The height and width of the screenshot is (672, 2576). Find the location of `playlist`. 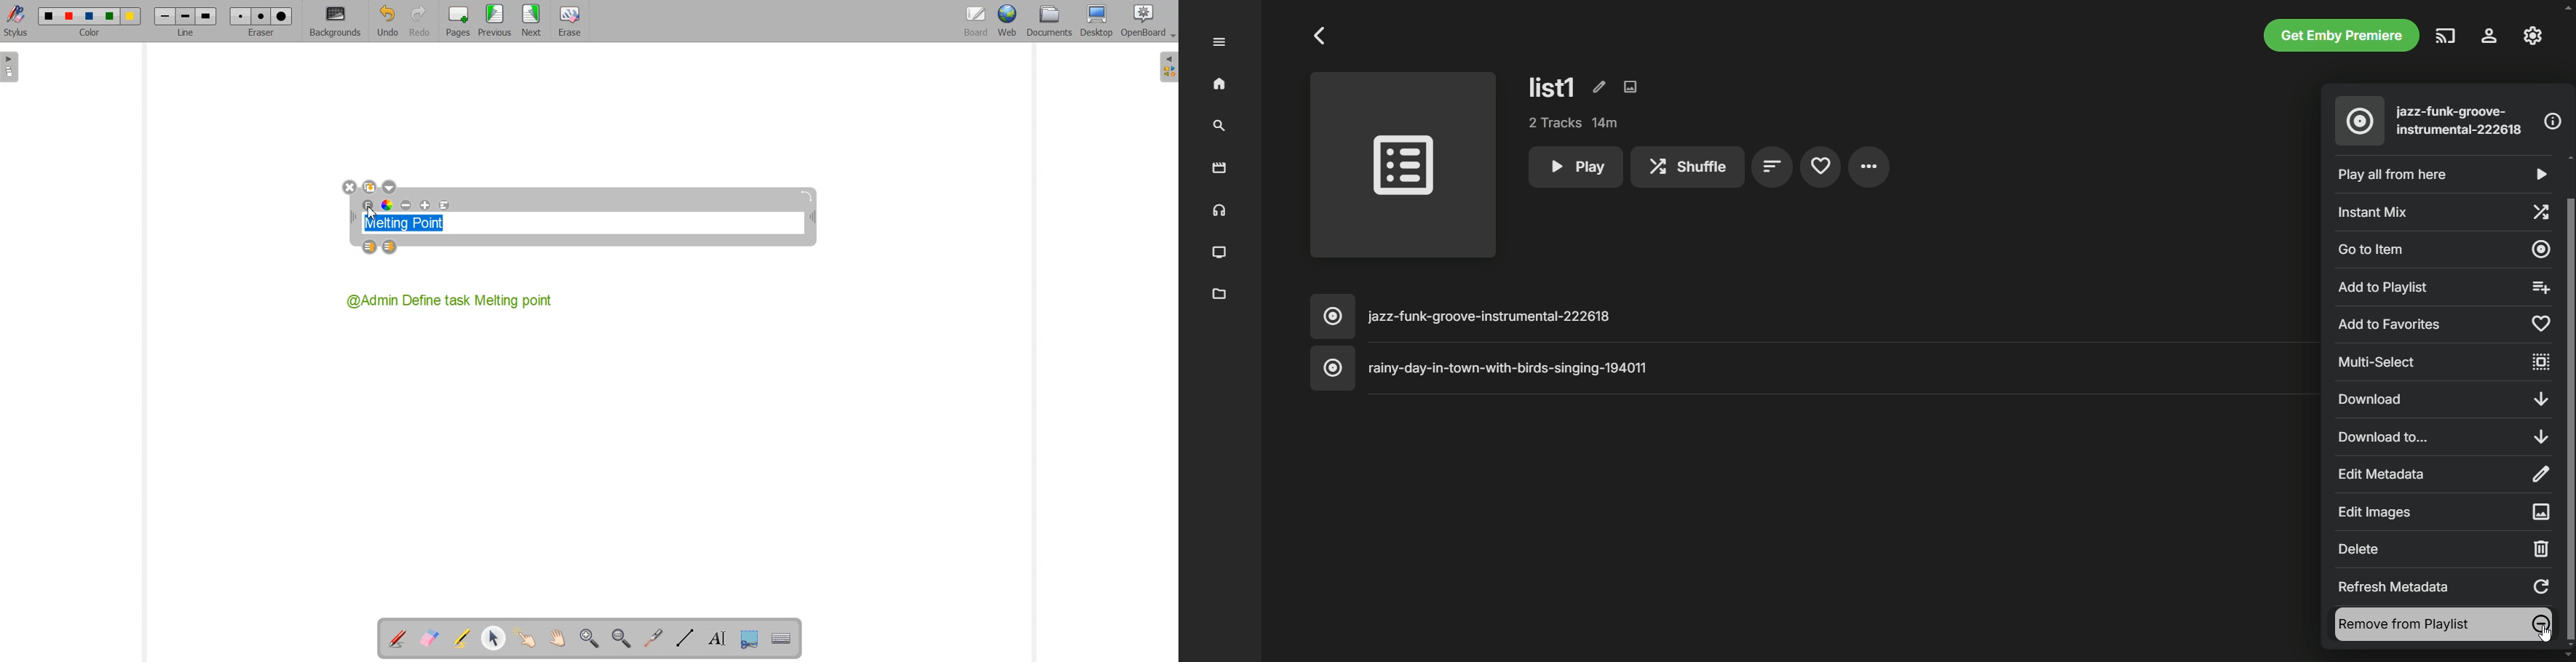

playlist is located at coordinates (1404, 168).